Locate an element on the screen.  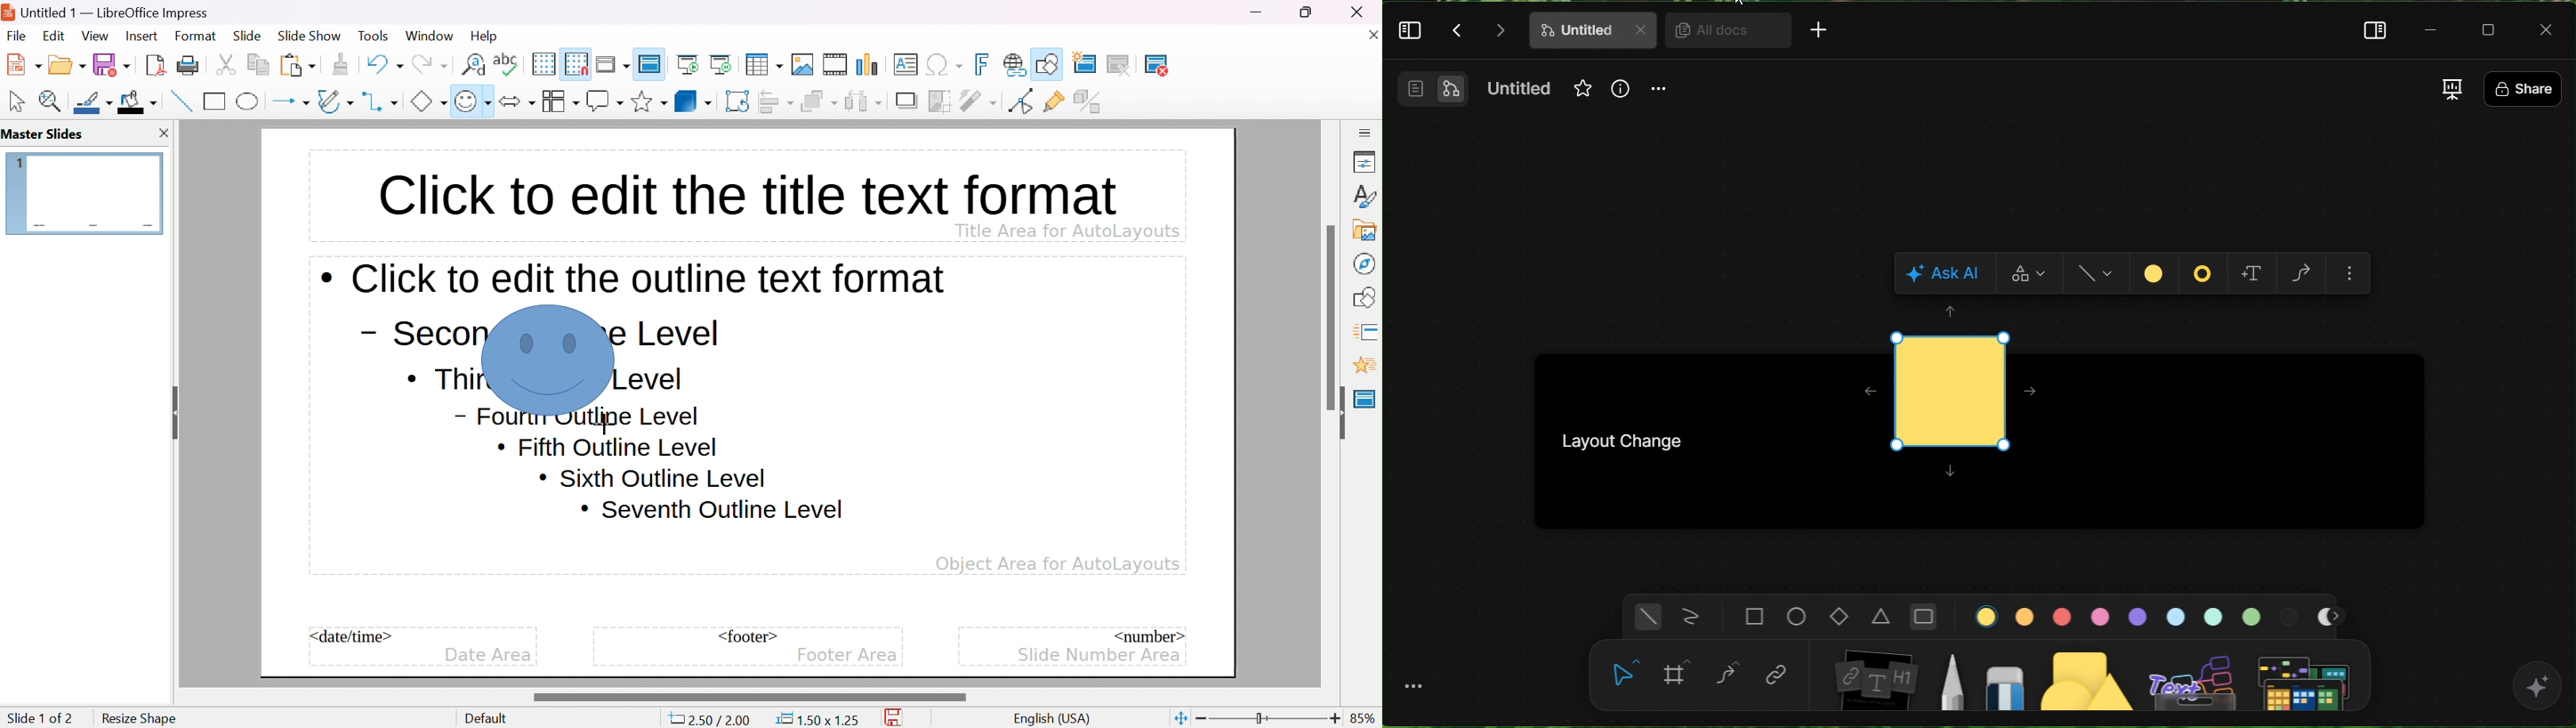
insert fontwork text is located at coordinates (985, 64).